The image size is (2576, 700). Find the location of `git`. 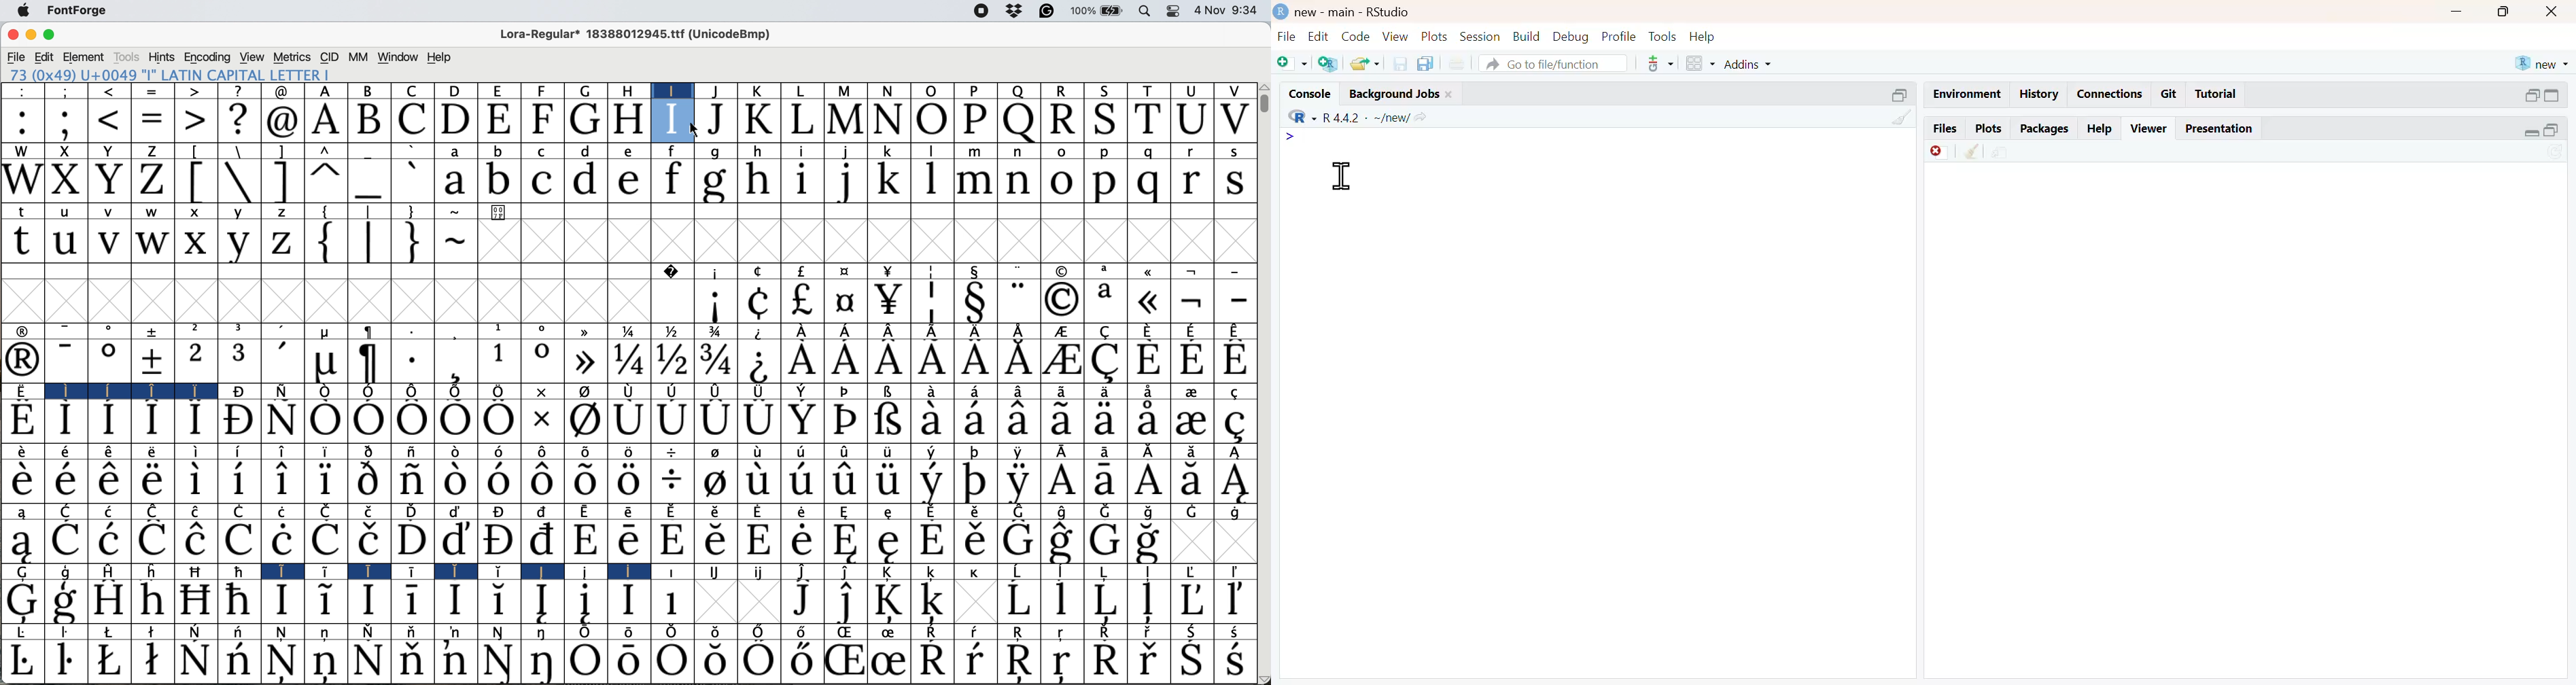

git is located at coordinates (2171, 94).